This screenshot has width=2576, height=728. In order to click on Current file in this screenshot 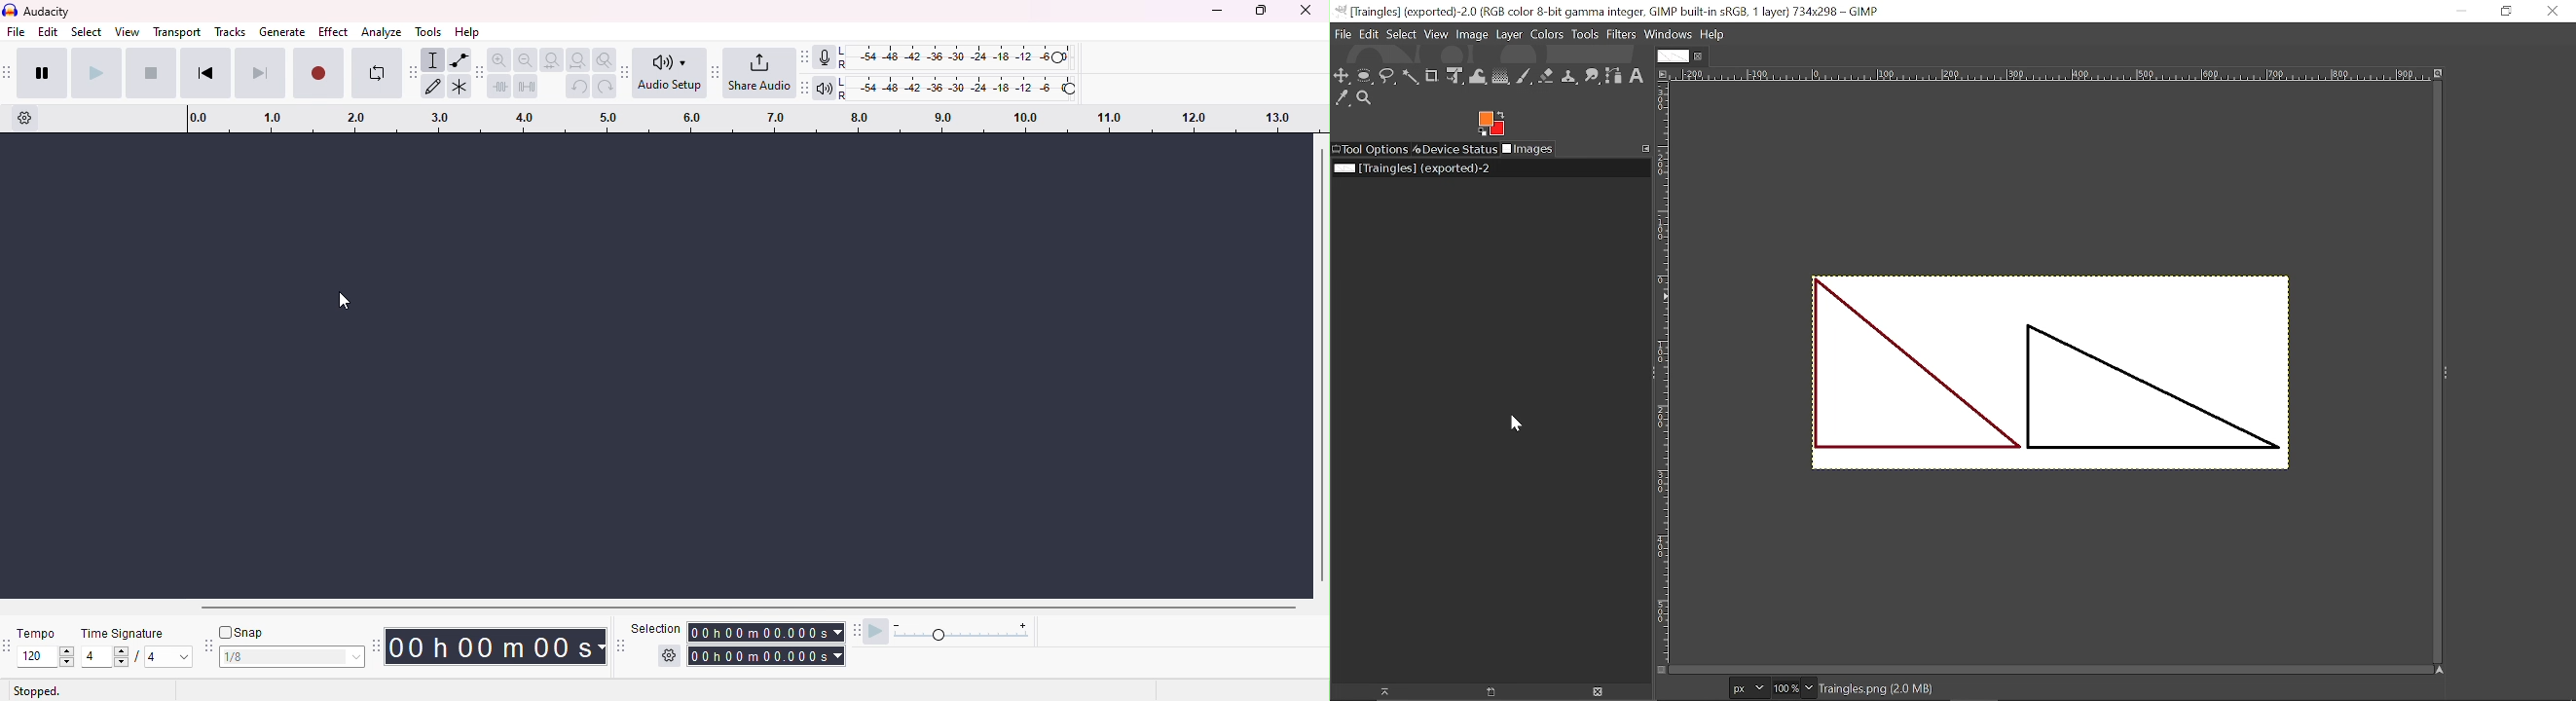, I will do `click(1433, 169)`.